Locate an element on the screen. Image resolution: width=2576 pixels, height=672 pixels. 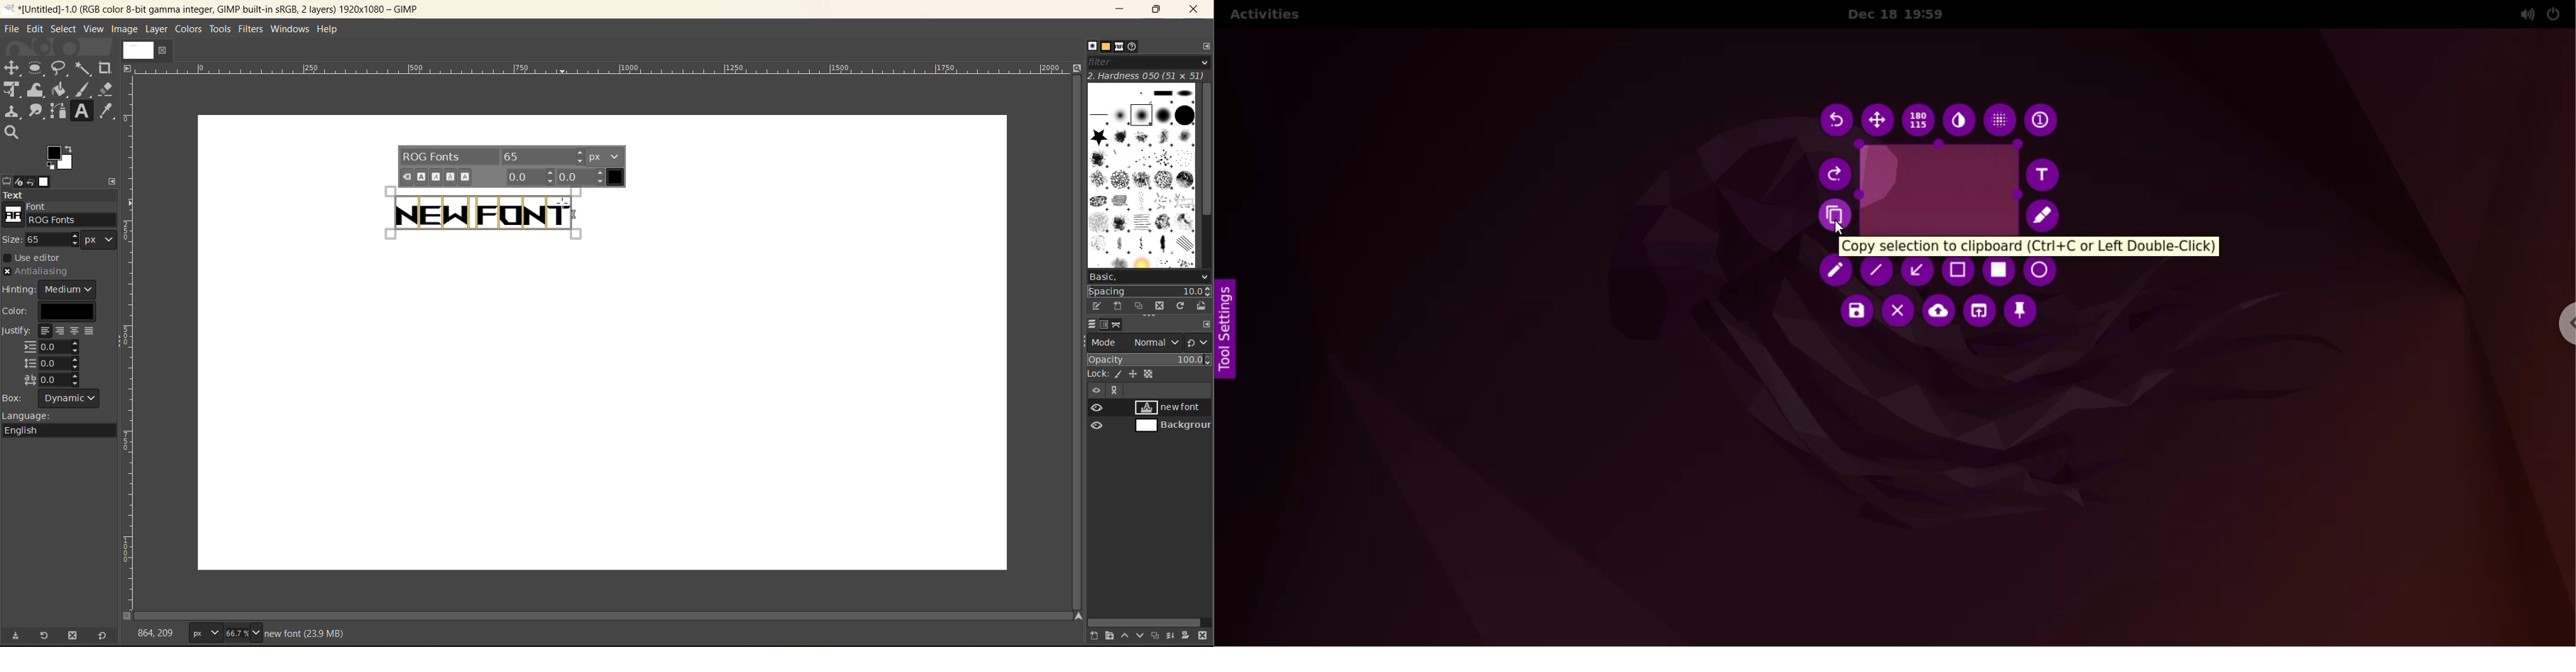
opacity is located at coordinates (1150, 361).